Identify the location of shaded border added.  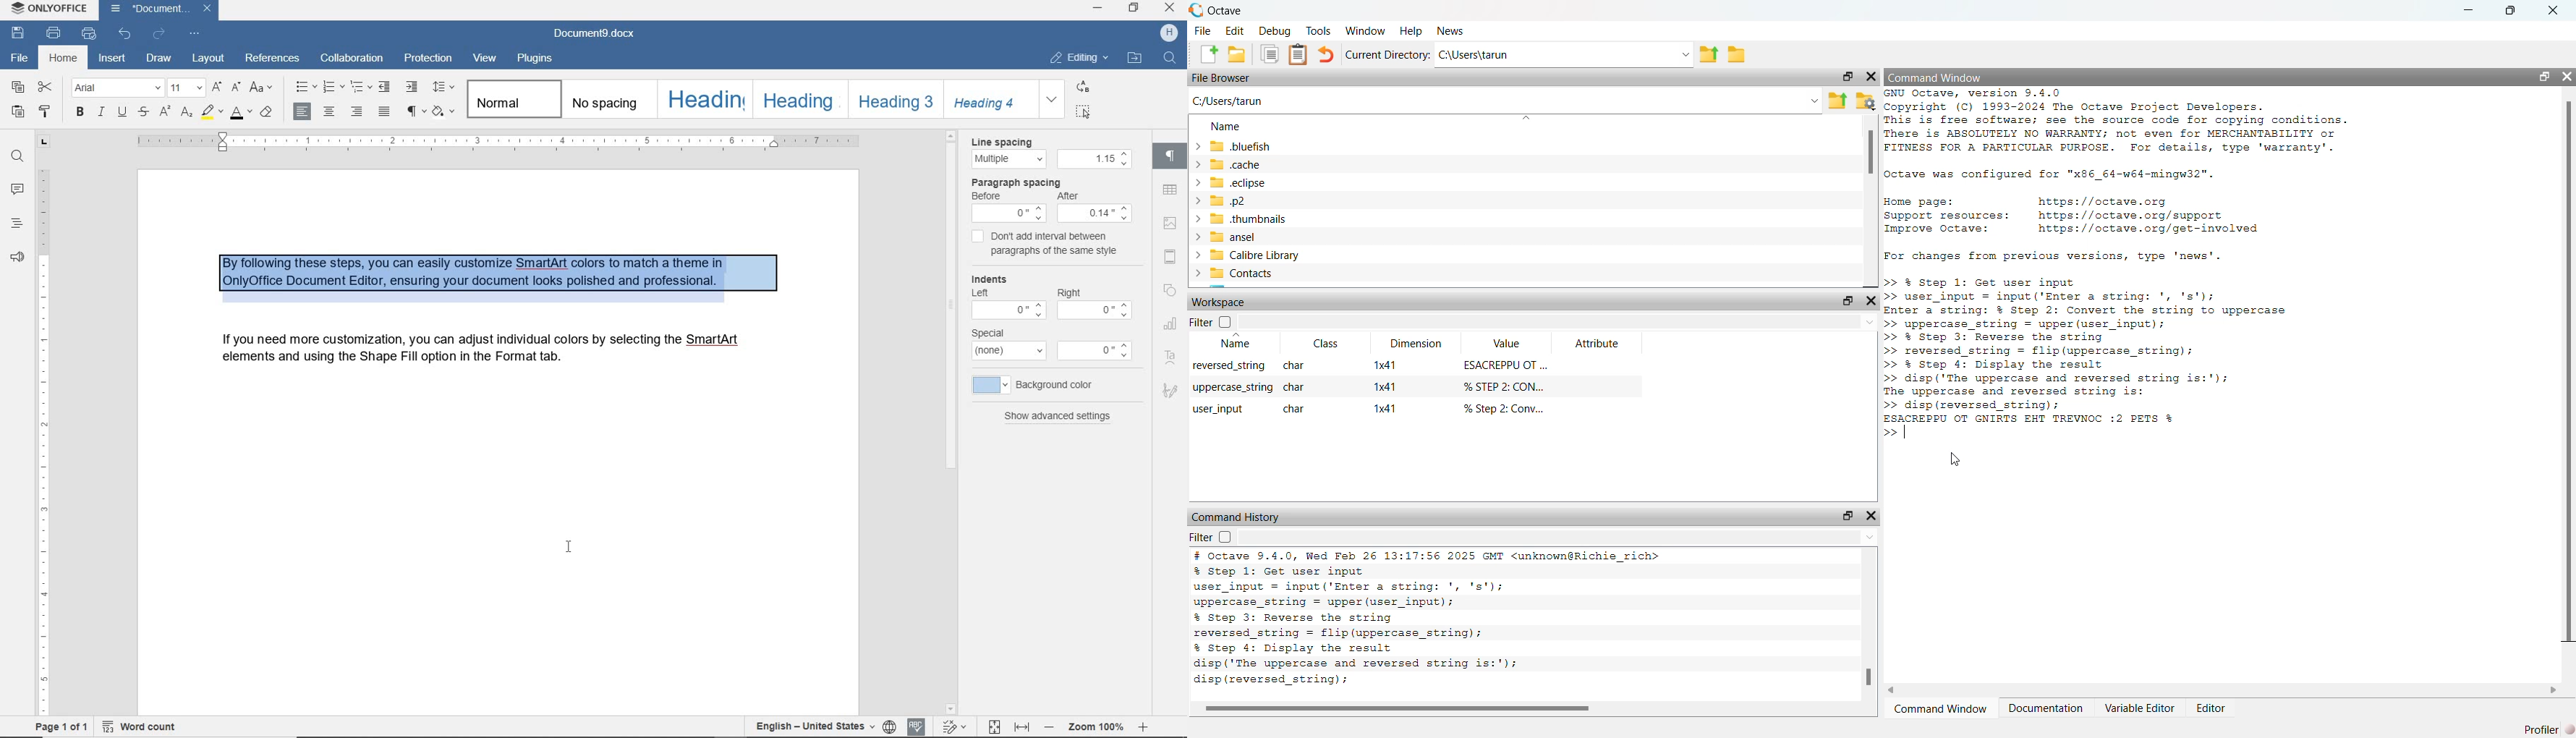
(508, 276).